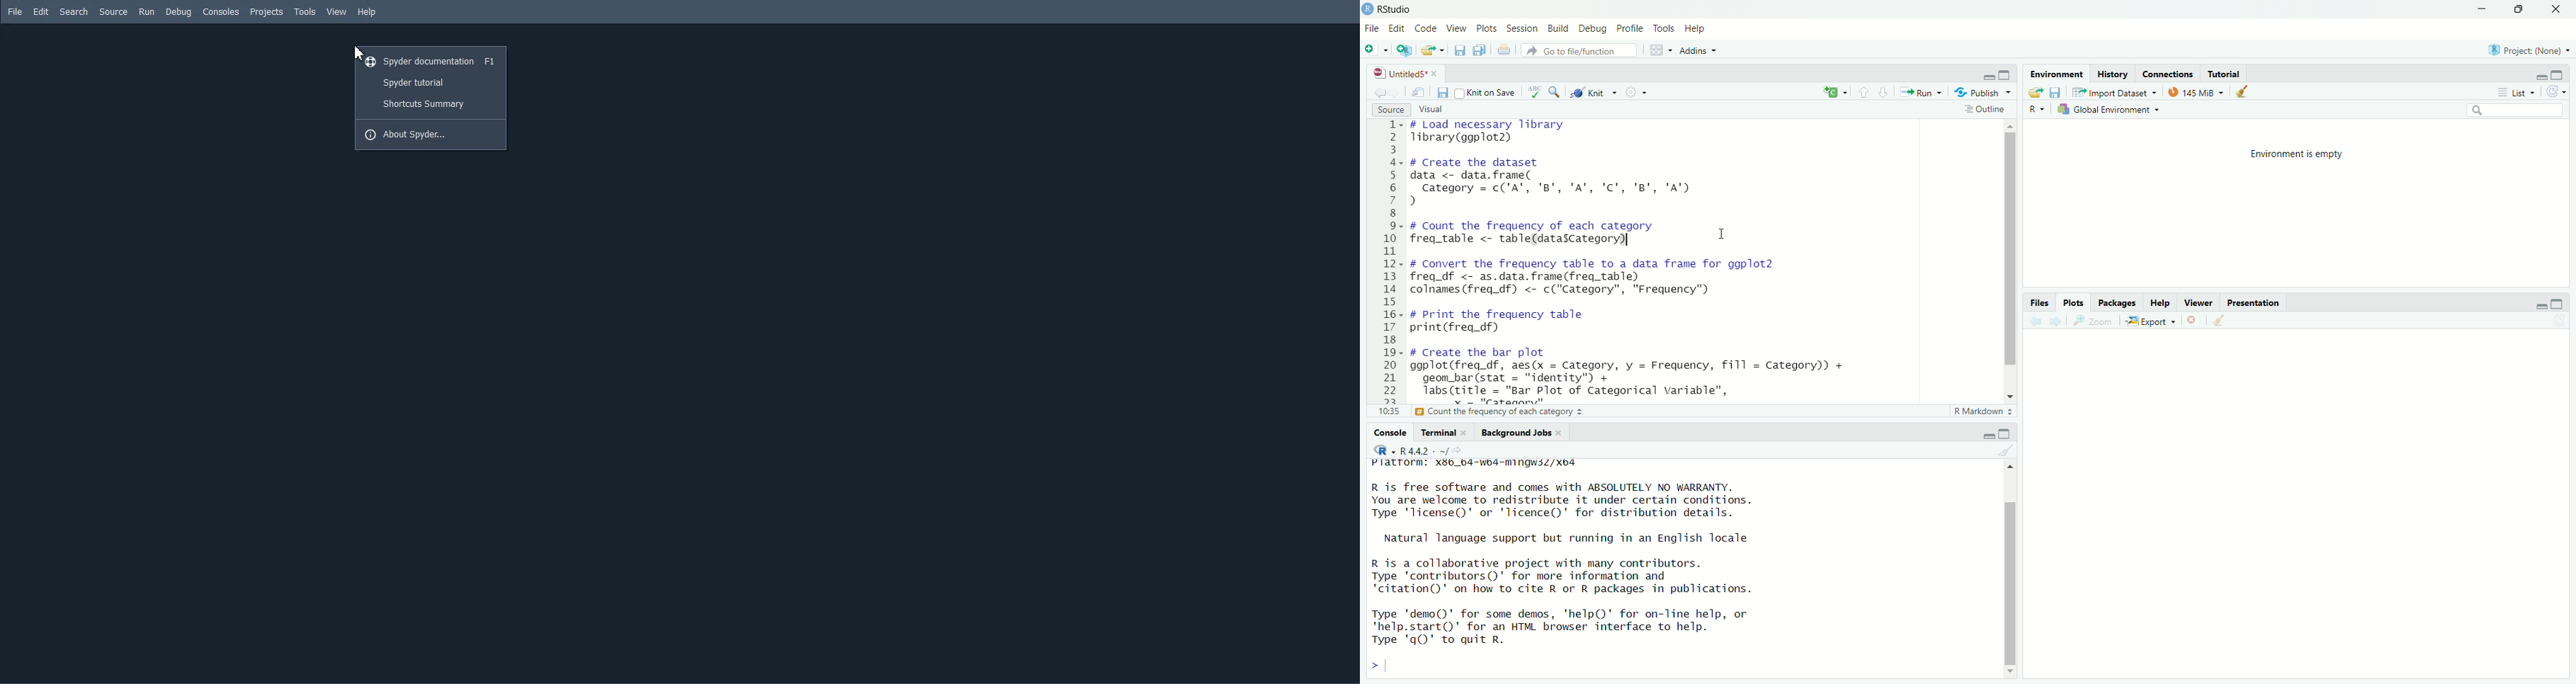 The height and width of the screenshot is (700, 2576). Describe the element at coordinates (2094, 321) in the screenshot. I see `zoom` at that location.